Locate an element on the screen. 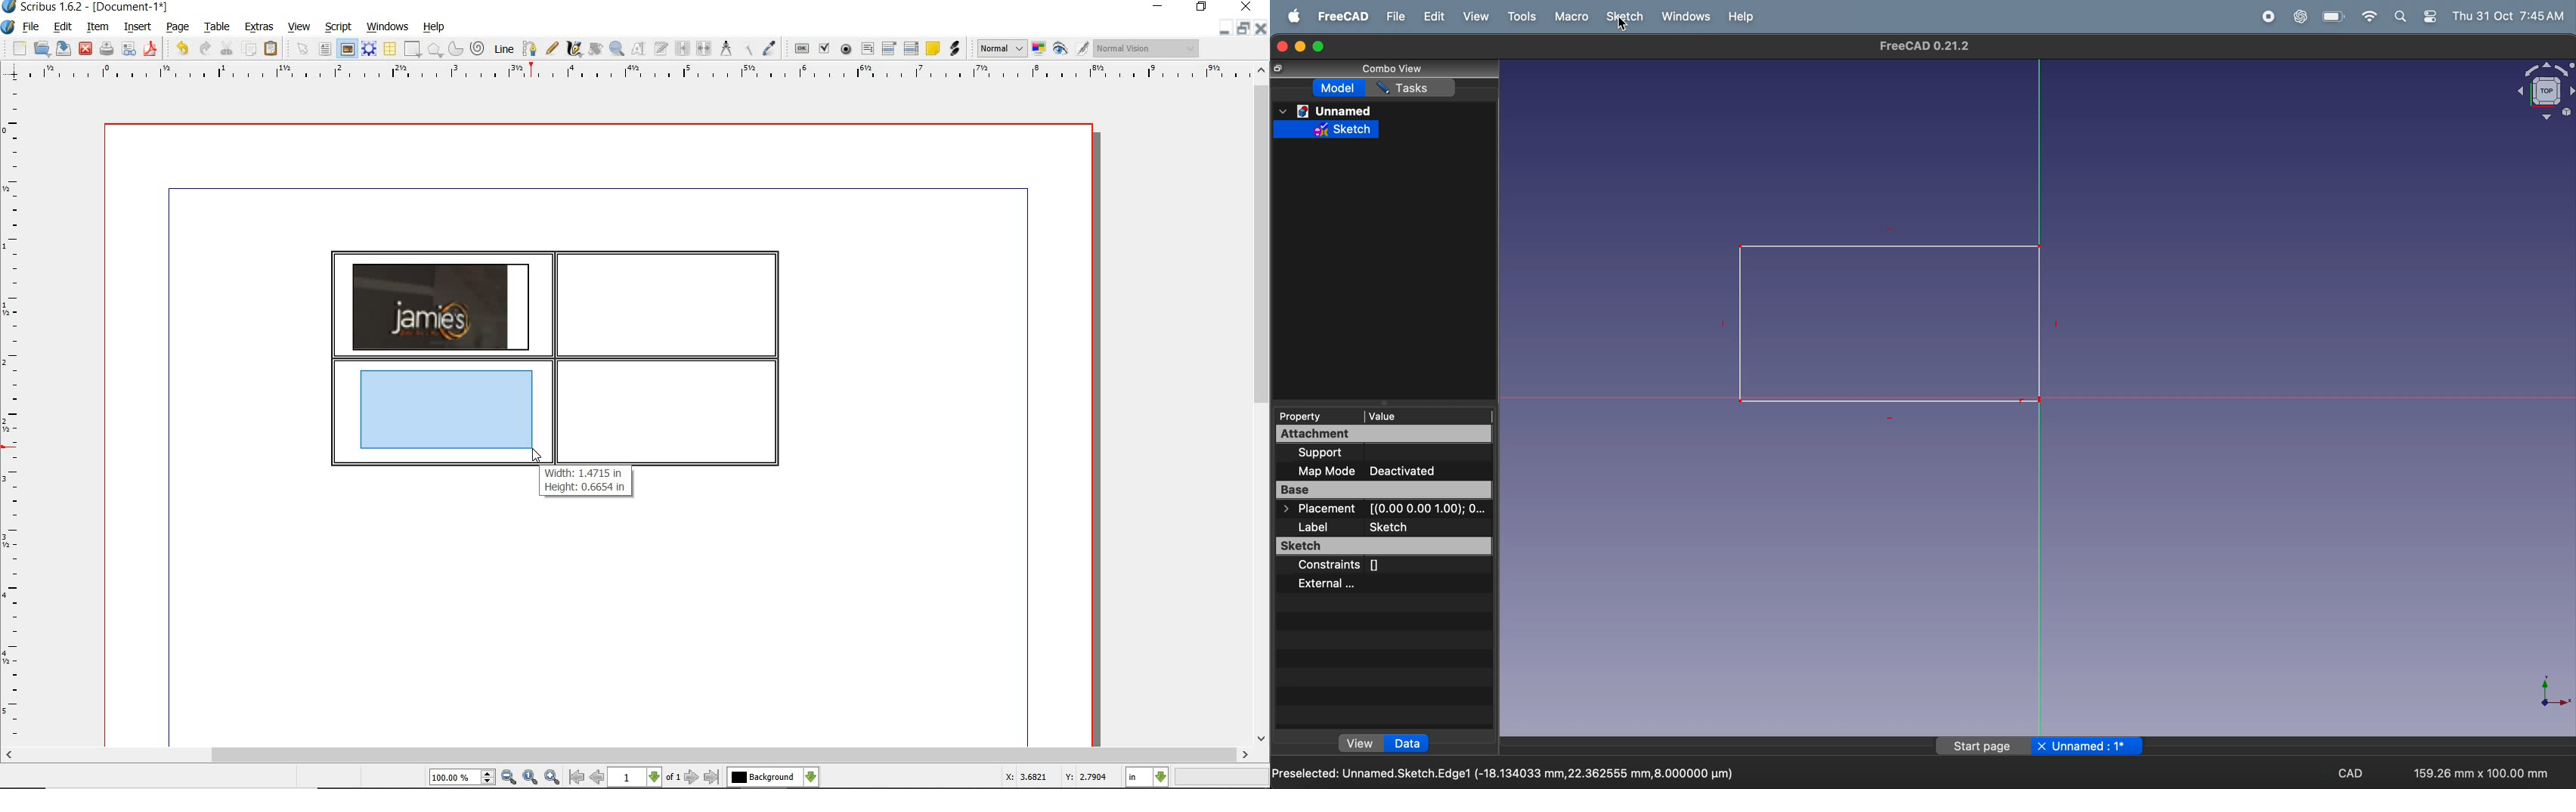  new is located at coordinates (20, 50).